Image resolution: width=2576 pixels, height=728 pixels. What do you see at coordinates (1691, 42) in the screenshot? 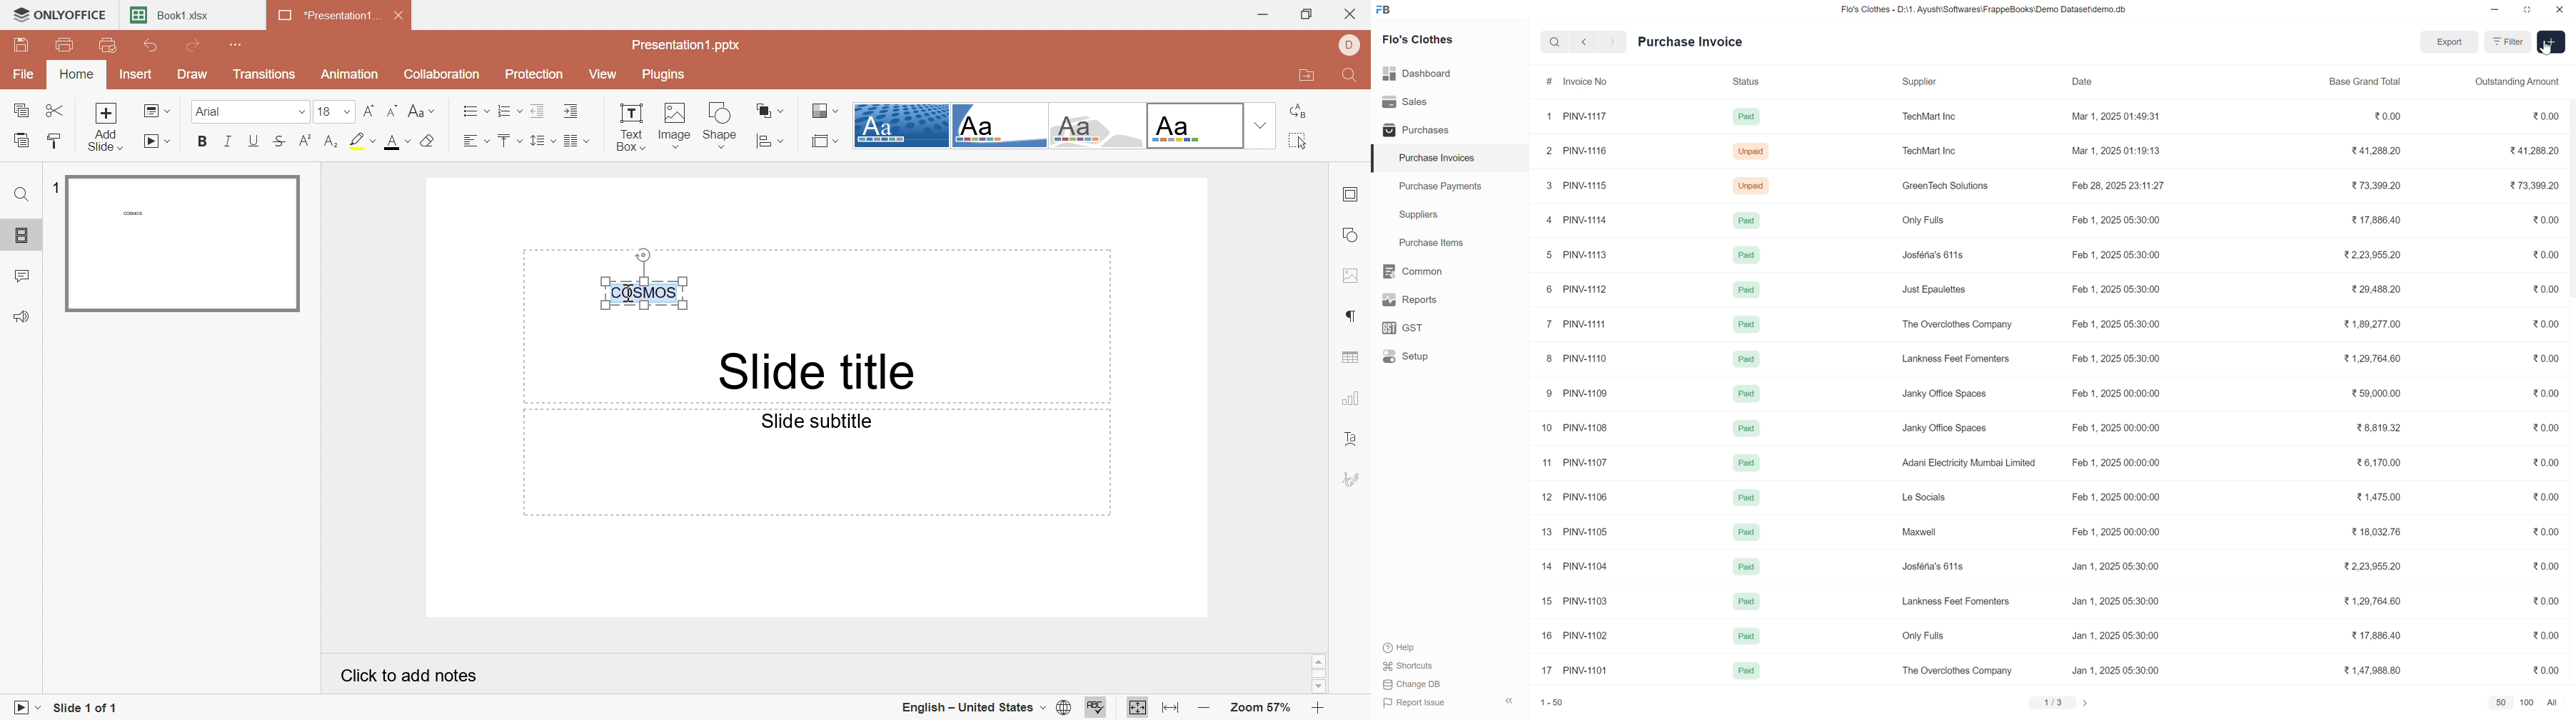
I see `Purchase Invoice` at bounding box center [1691, 42].